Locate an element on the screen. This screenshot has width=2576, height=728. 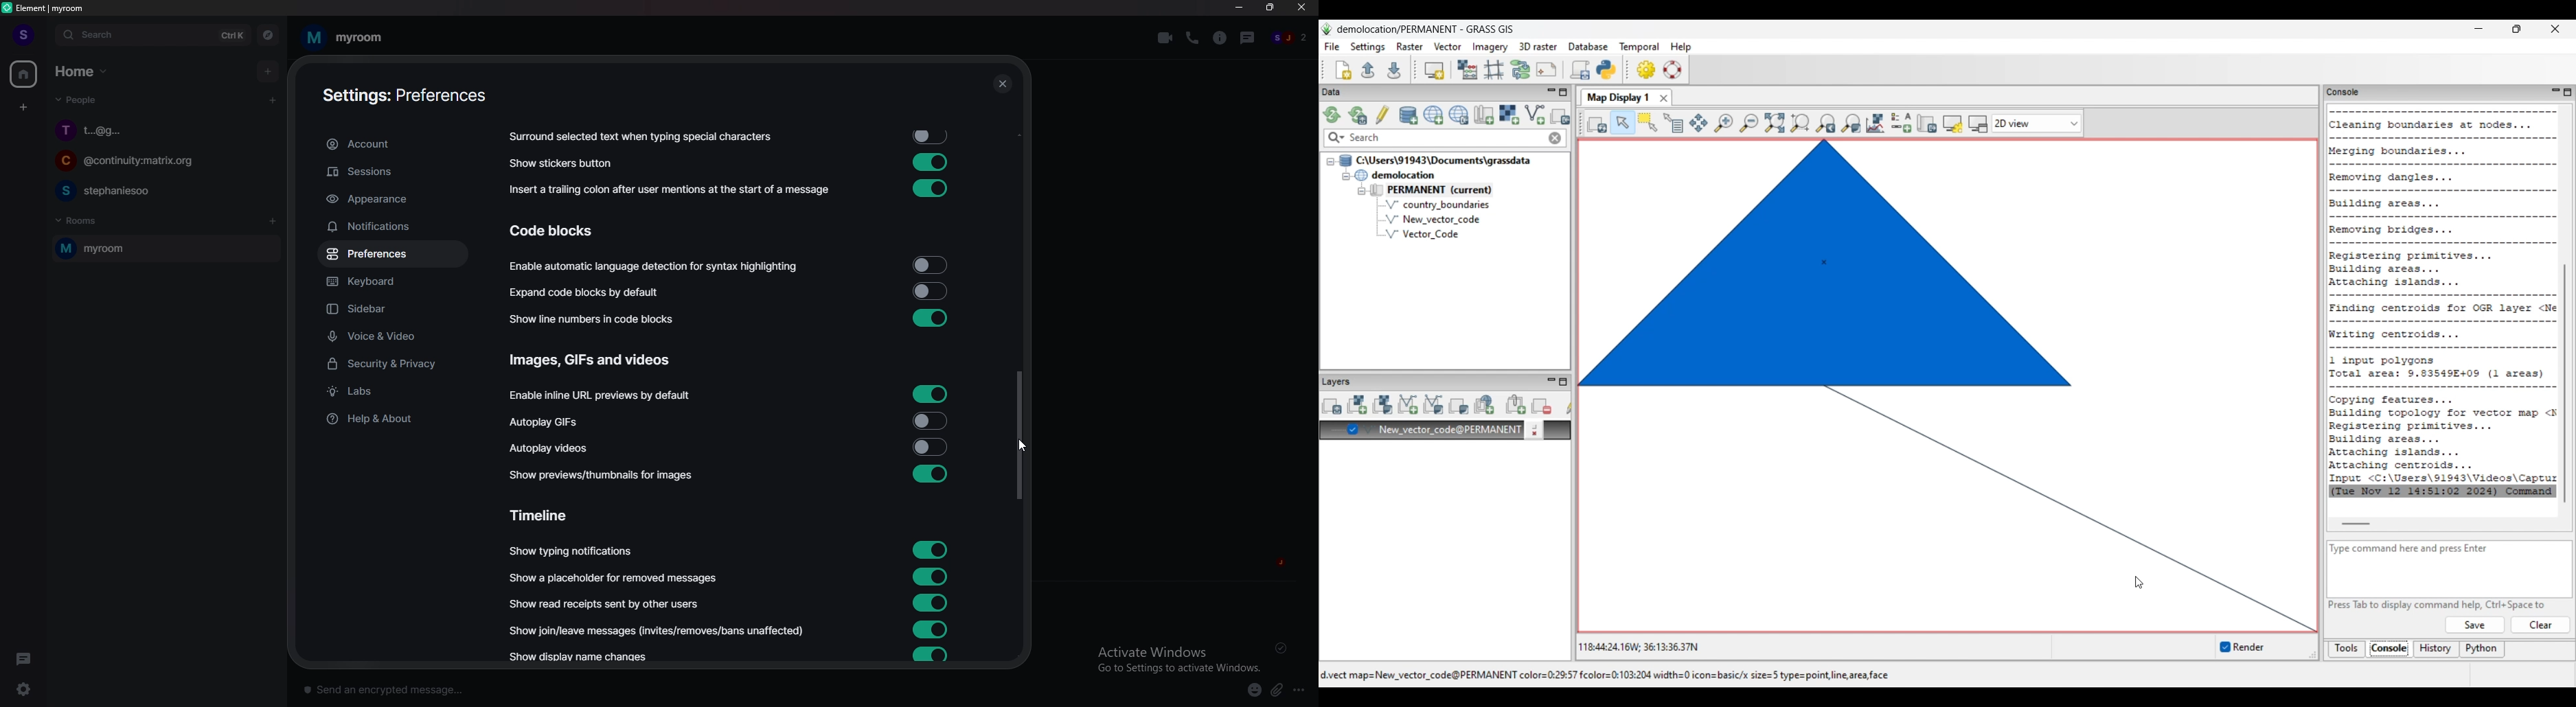
room is located at coordinates (343, 38).